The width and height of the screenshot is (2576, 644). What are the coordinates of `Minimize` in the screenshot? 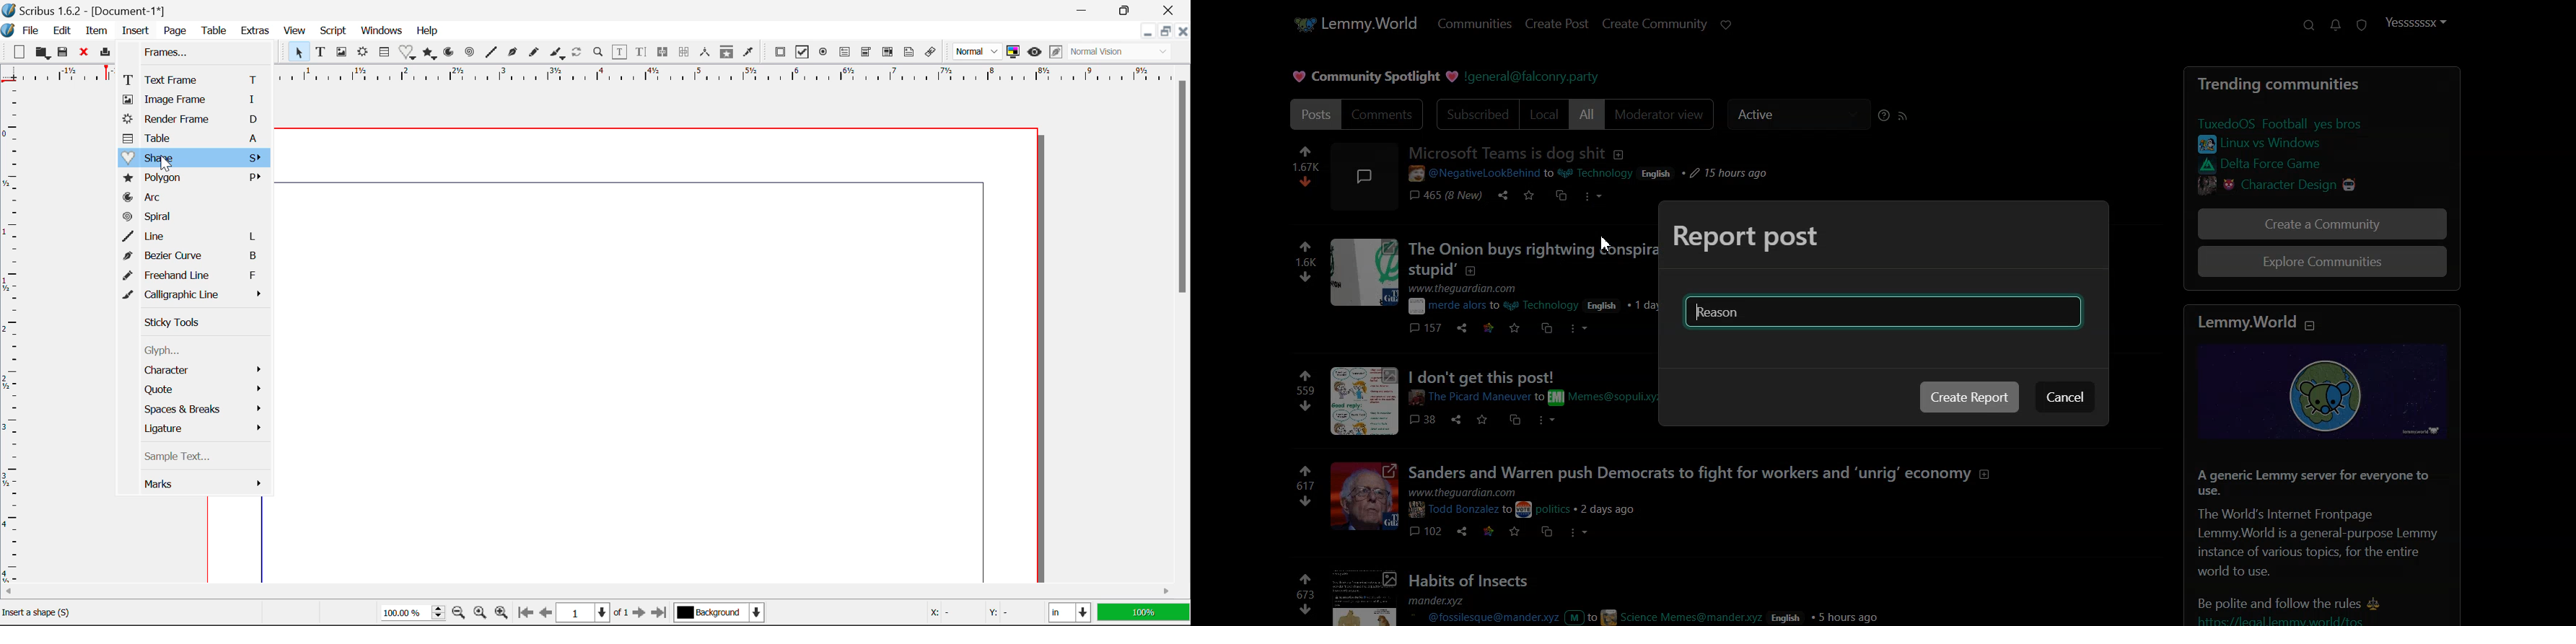 It's located at (1130, 10).